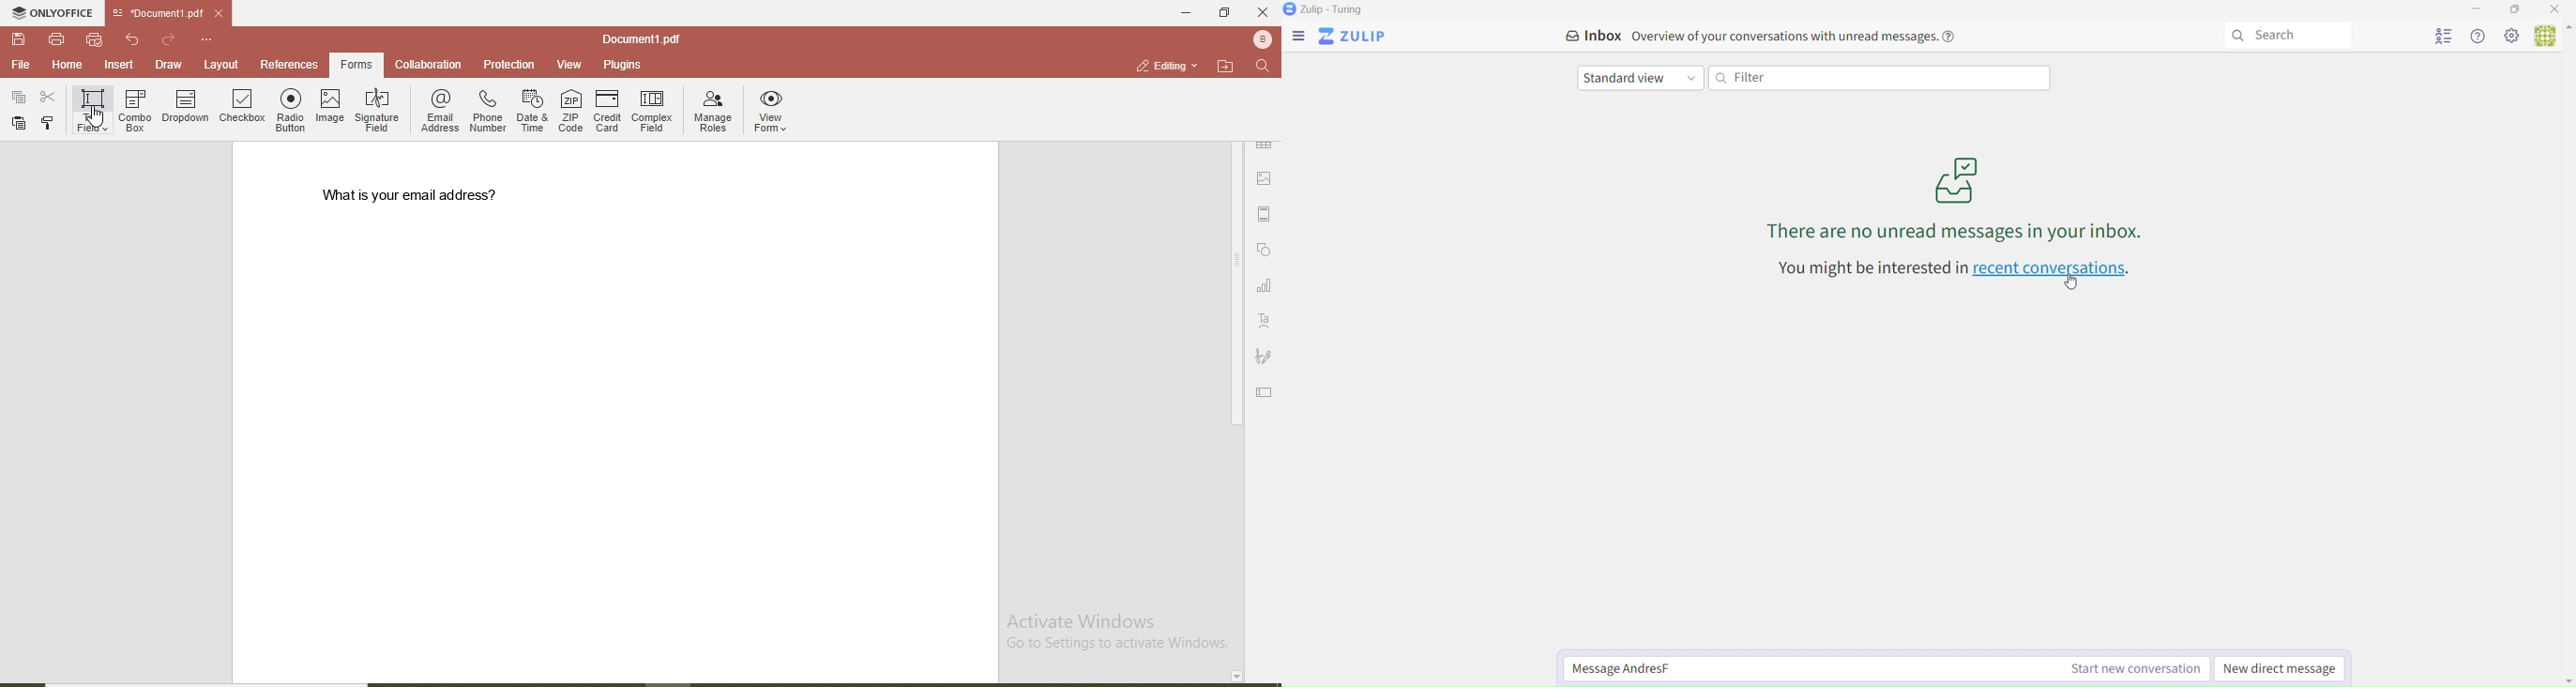 The width and height of the screenshot is (2576, 700). I want to click on draw, so click(167, 64).